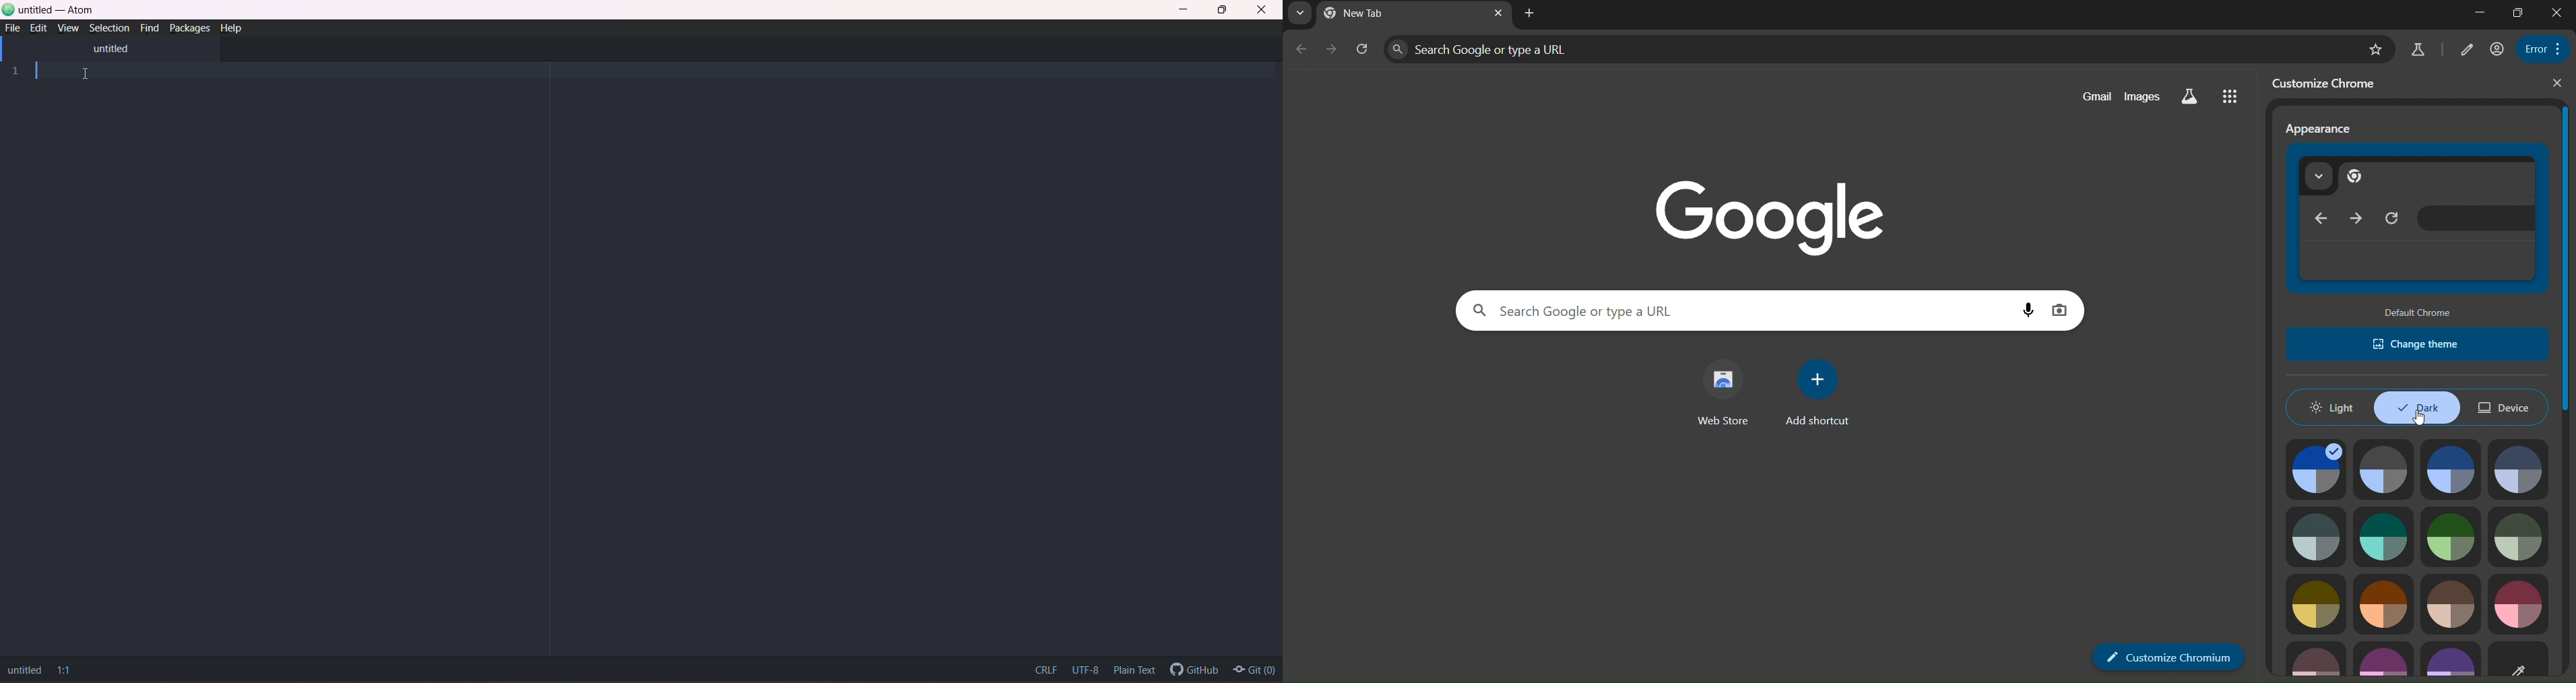  I want to click on theme icon, so click(2523, 469).